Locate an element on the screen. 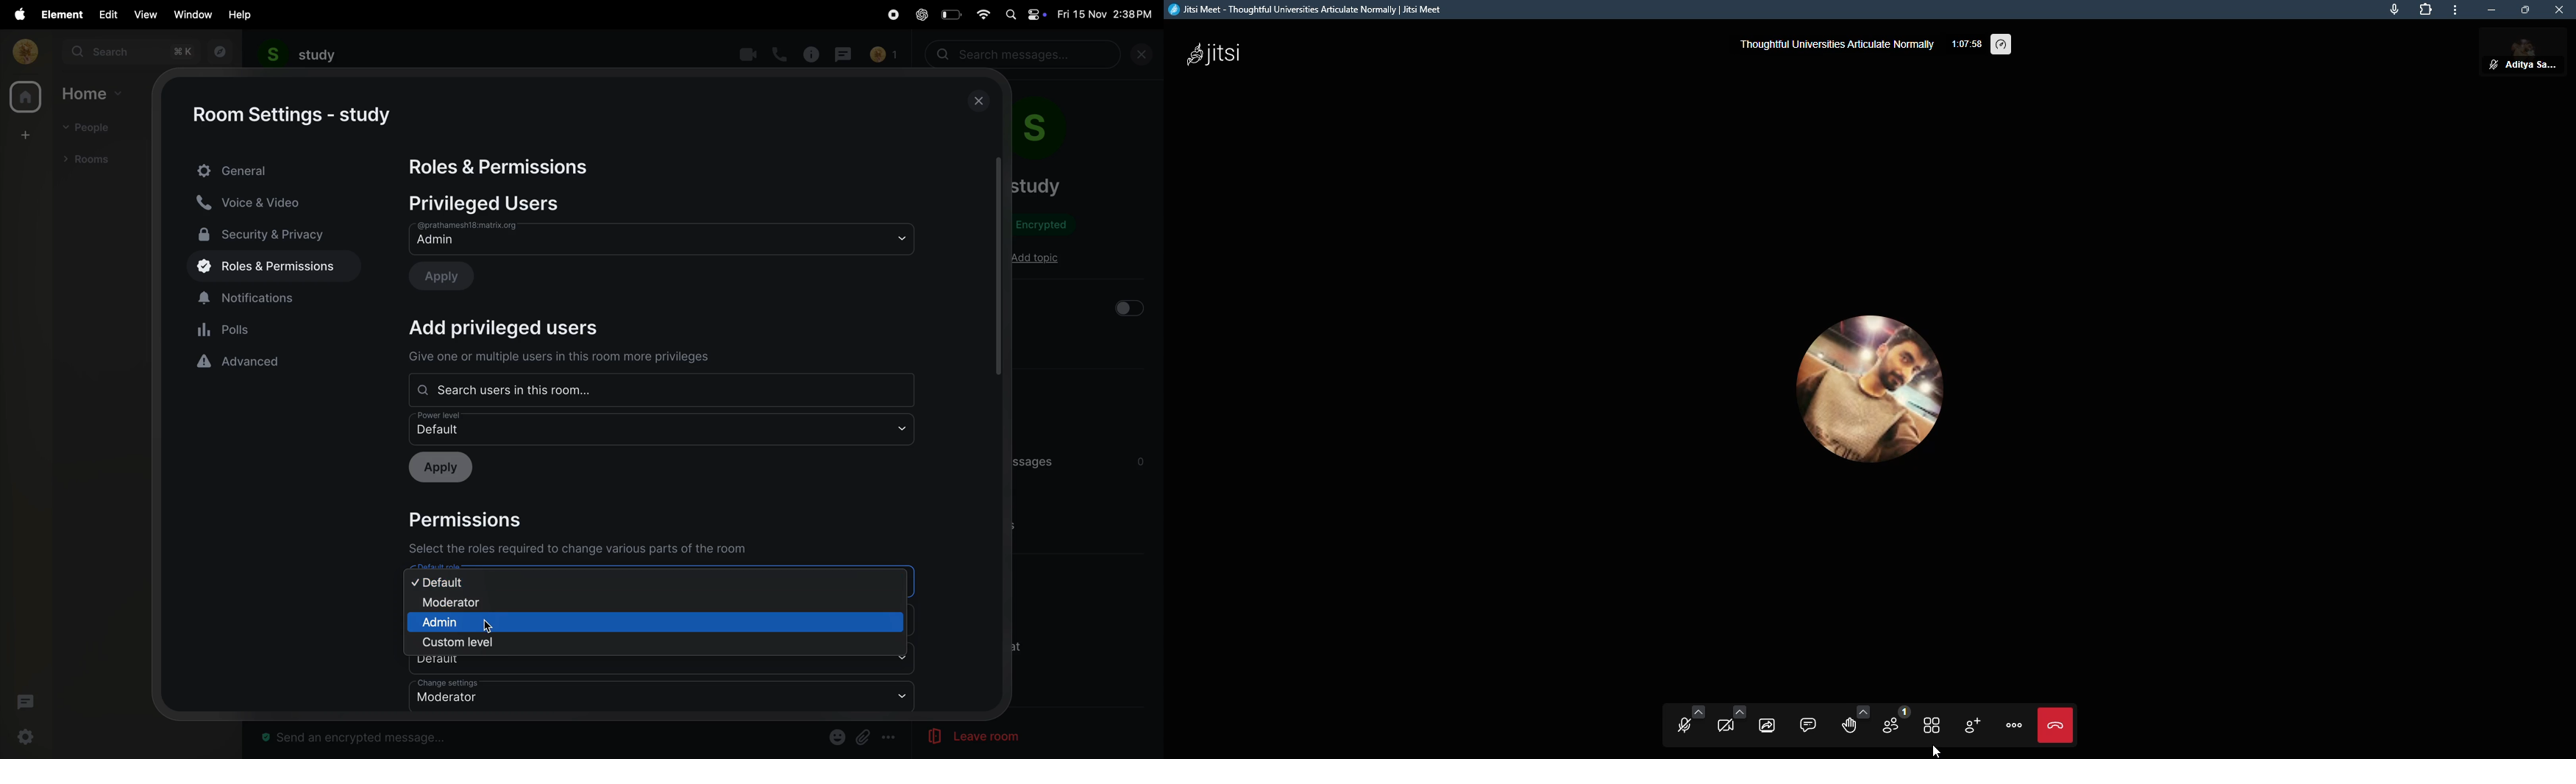 Image resolution: width=2576 pixels, height=784 pixels. explore is located at coordinates (218, 52).